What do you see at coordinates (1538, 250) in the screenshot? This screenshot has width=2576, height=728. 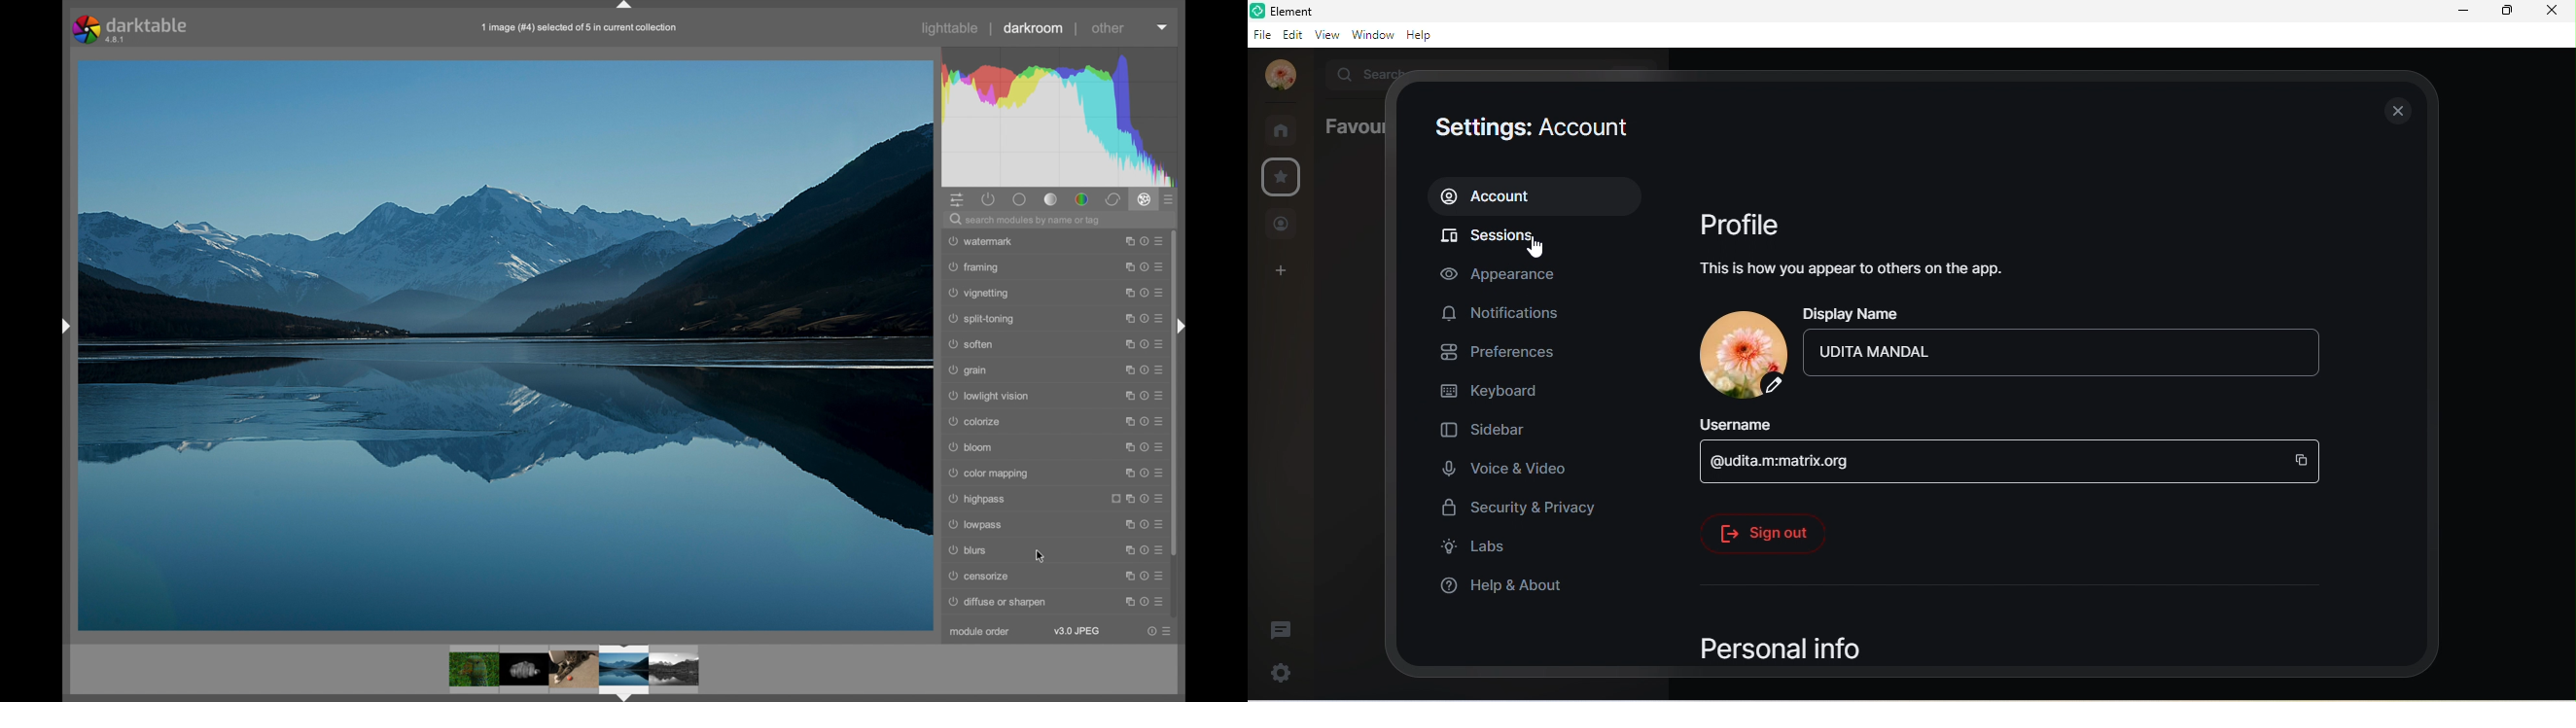 I see `cursor movement` at bounding box center [1538, 250].